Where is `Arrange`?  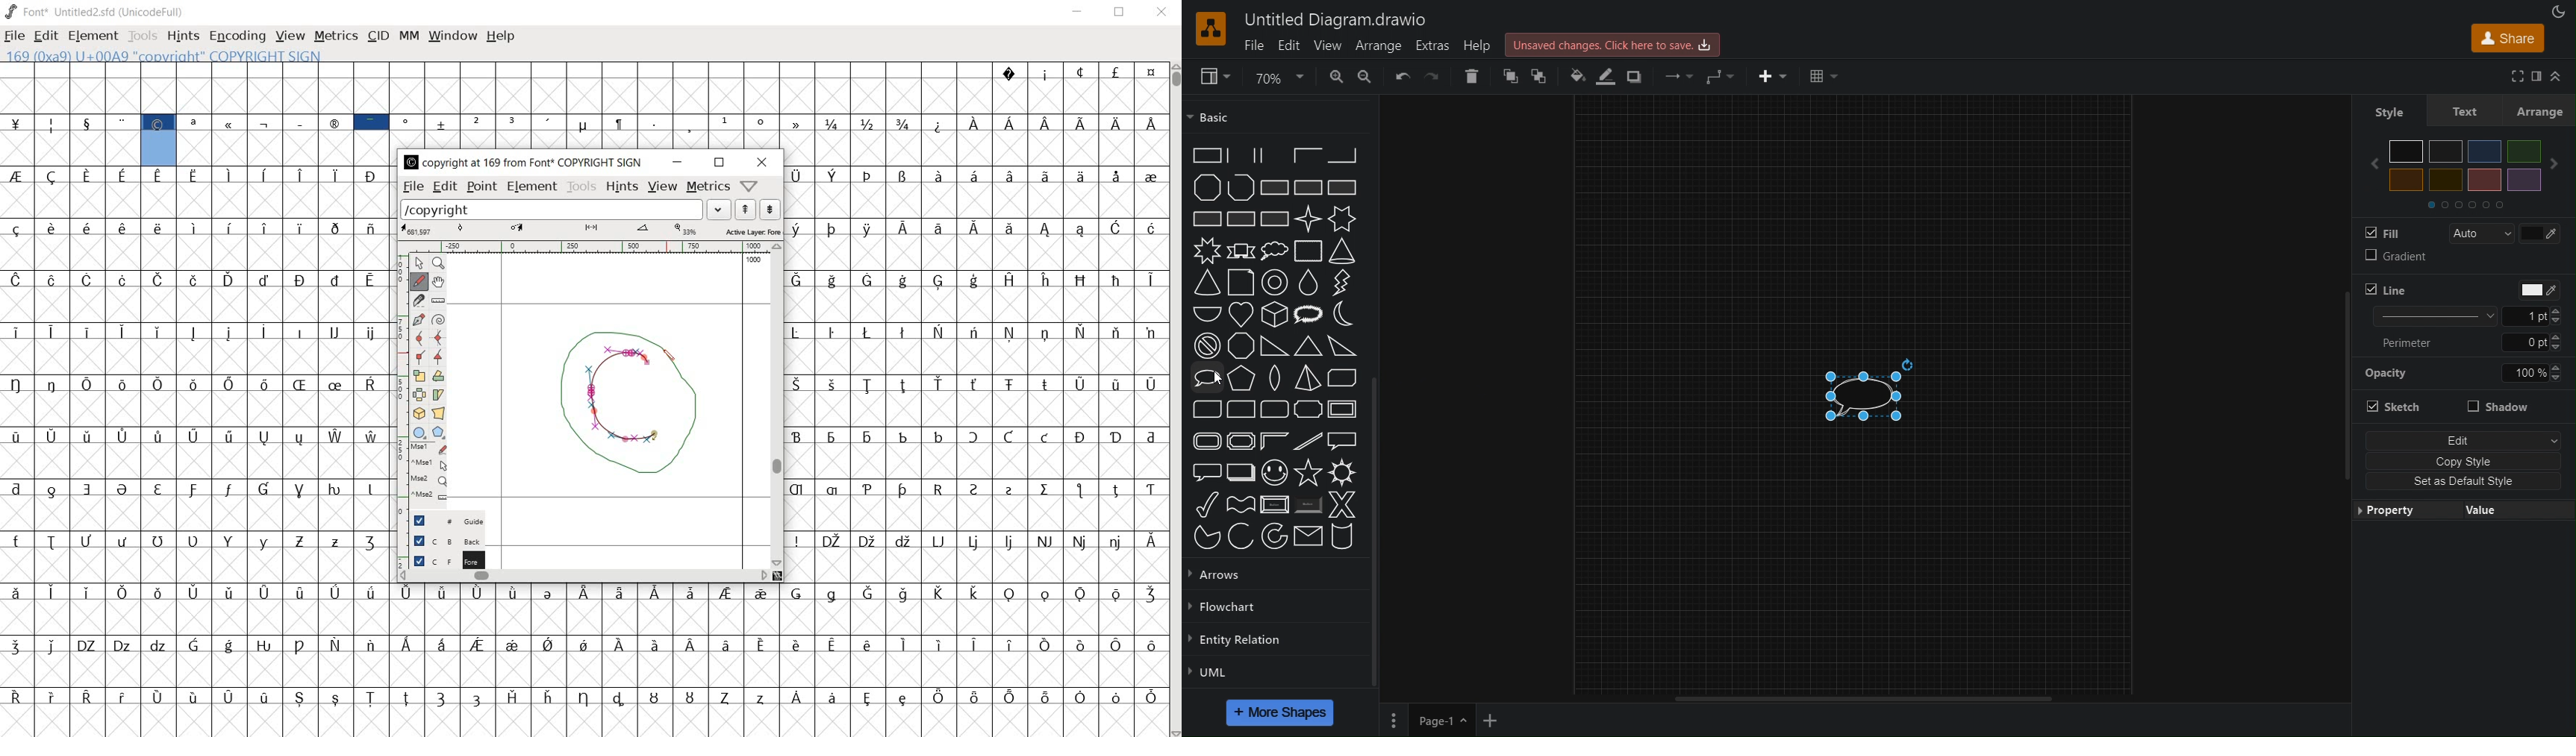
Arrange is located at coordinates (1377, 44).